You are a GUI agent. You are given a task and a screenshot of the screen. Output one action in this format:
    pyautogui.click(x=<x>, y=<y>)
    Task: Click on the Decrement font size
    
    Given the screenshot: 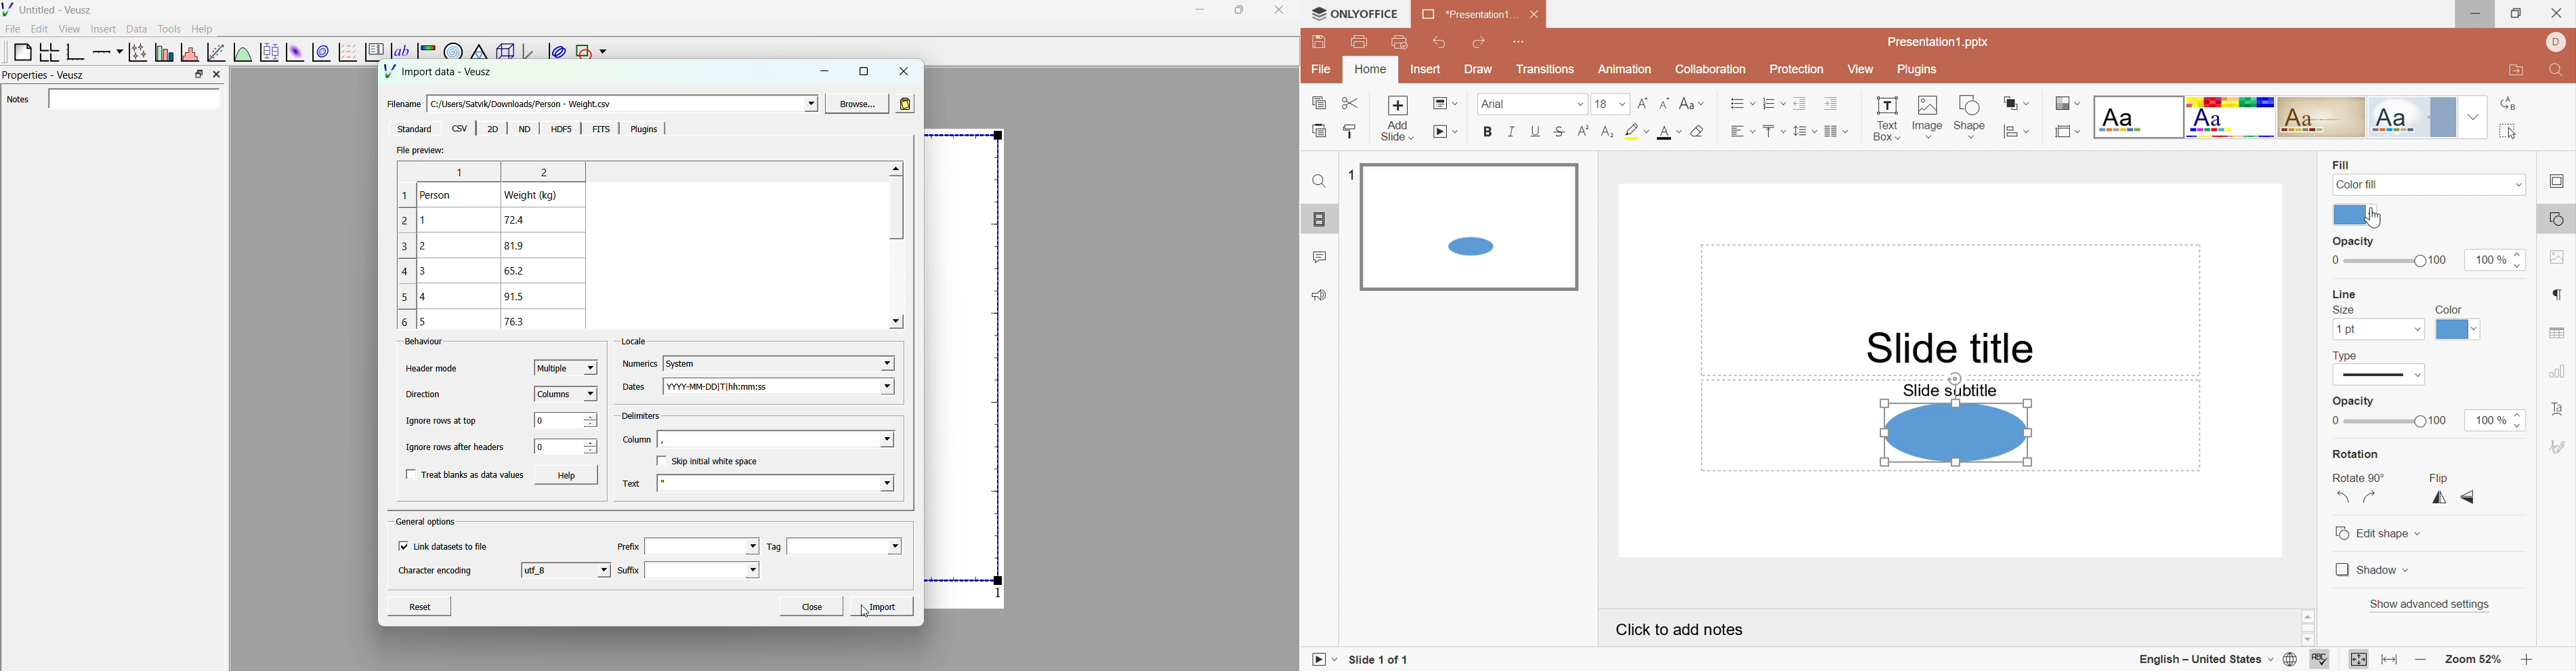 What is the action you would take?
    pyautogui.click(x=1662, y=104)
    